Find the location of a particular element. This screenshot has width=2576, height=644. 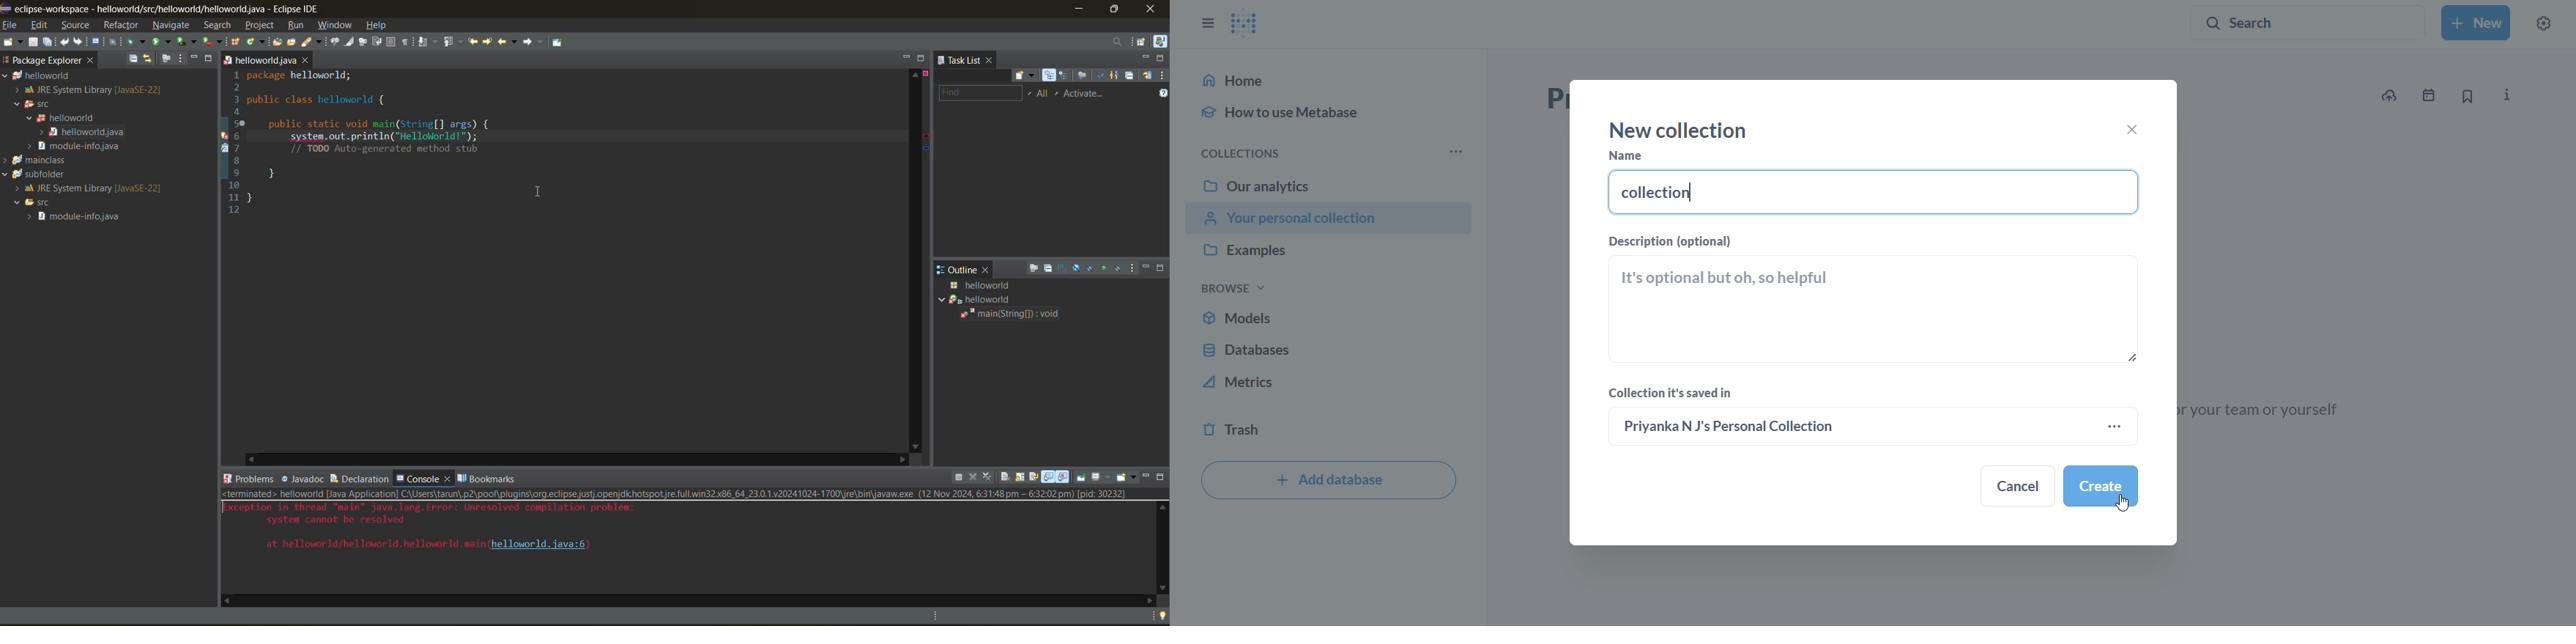

name is located at coordinates (1625, 155).